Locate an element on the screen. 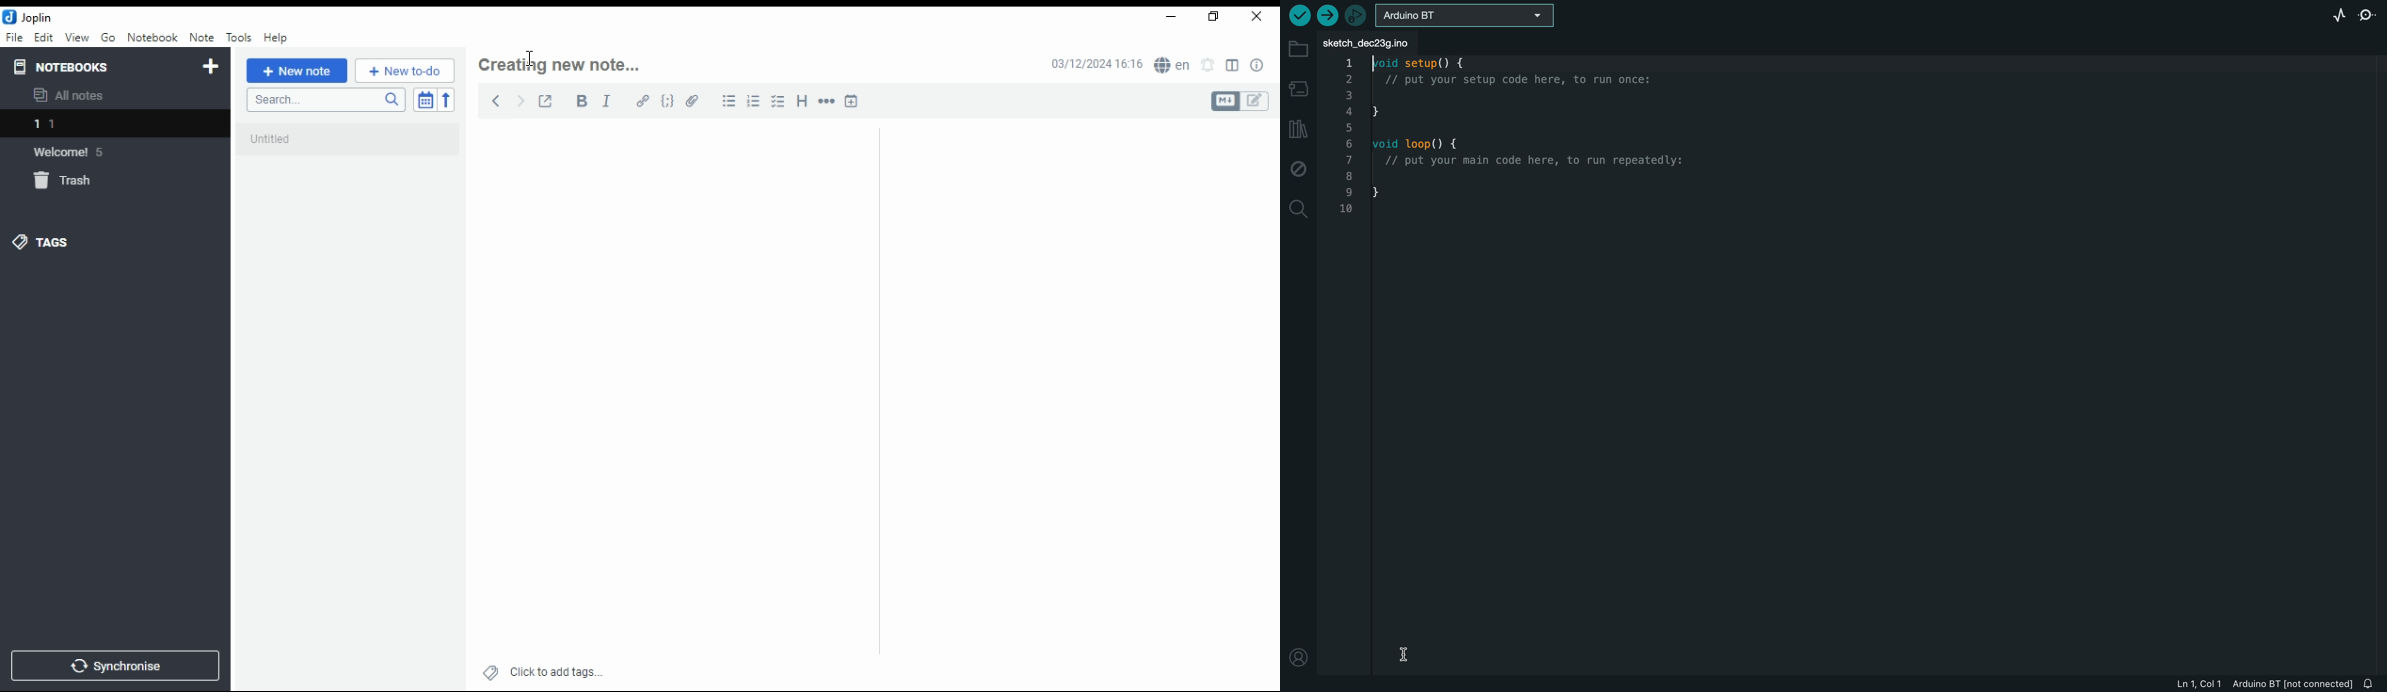  notebook is located at coordinates (152, 37).